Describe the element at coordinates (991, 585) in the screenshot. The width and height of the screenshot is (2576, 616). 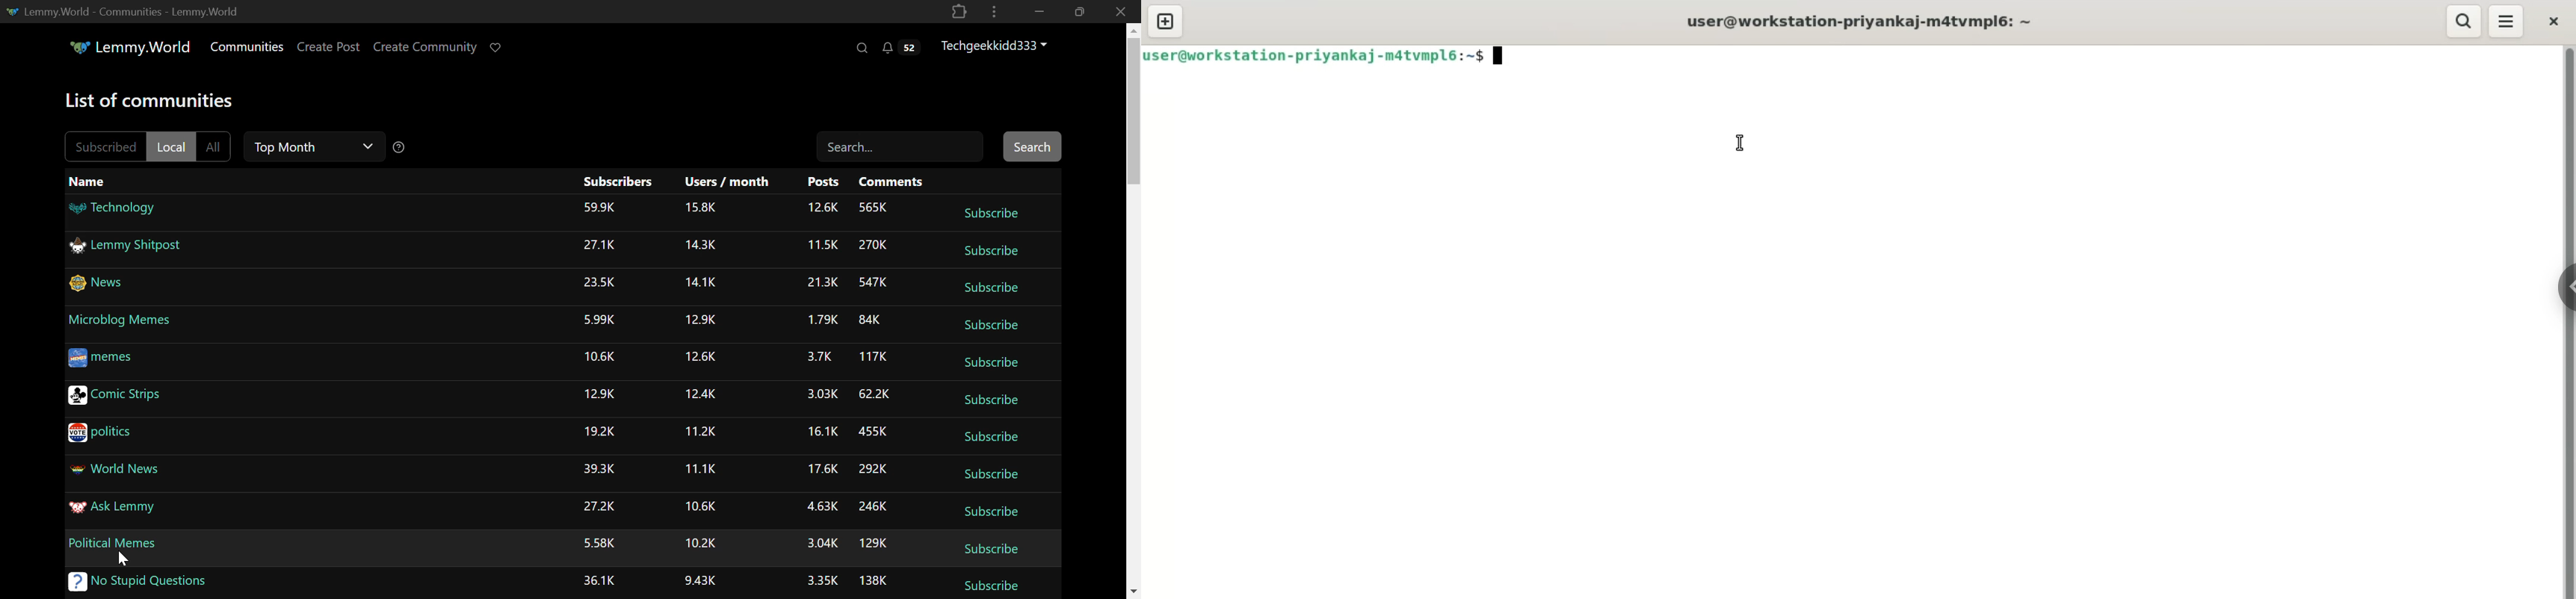
I see `Subscribe` at that location.